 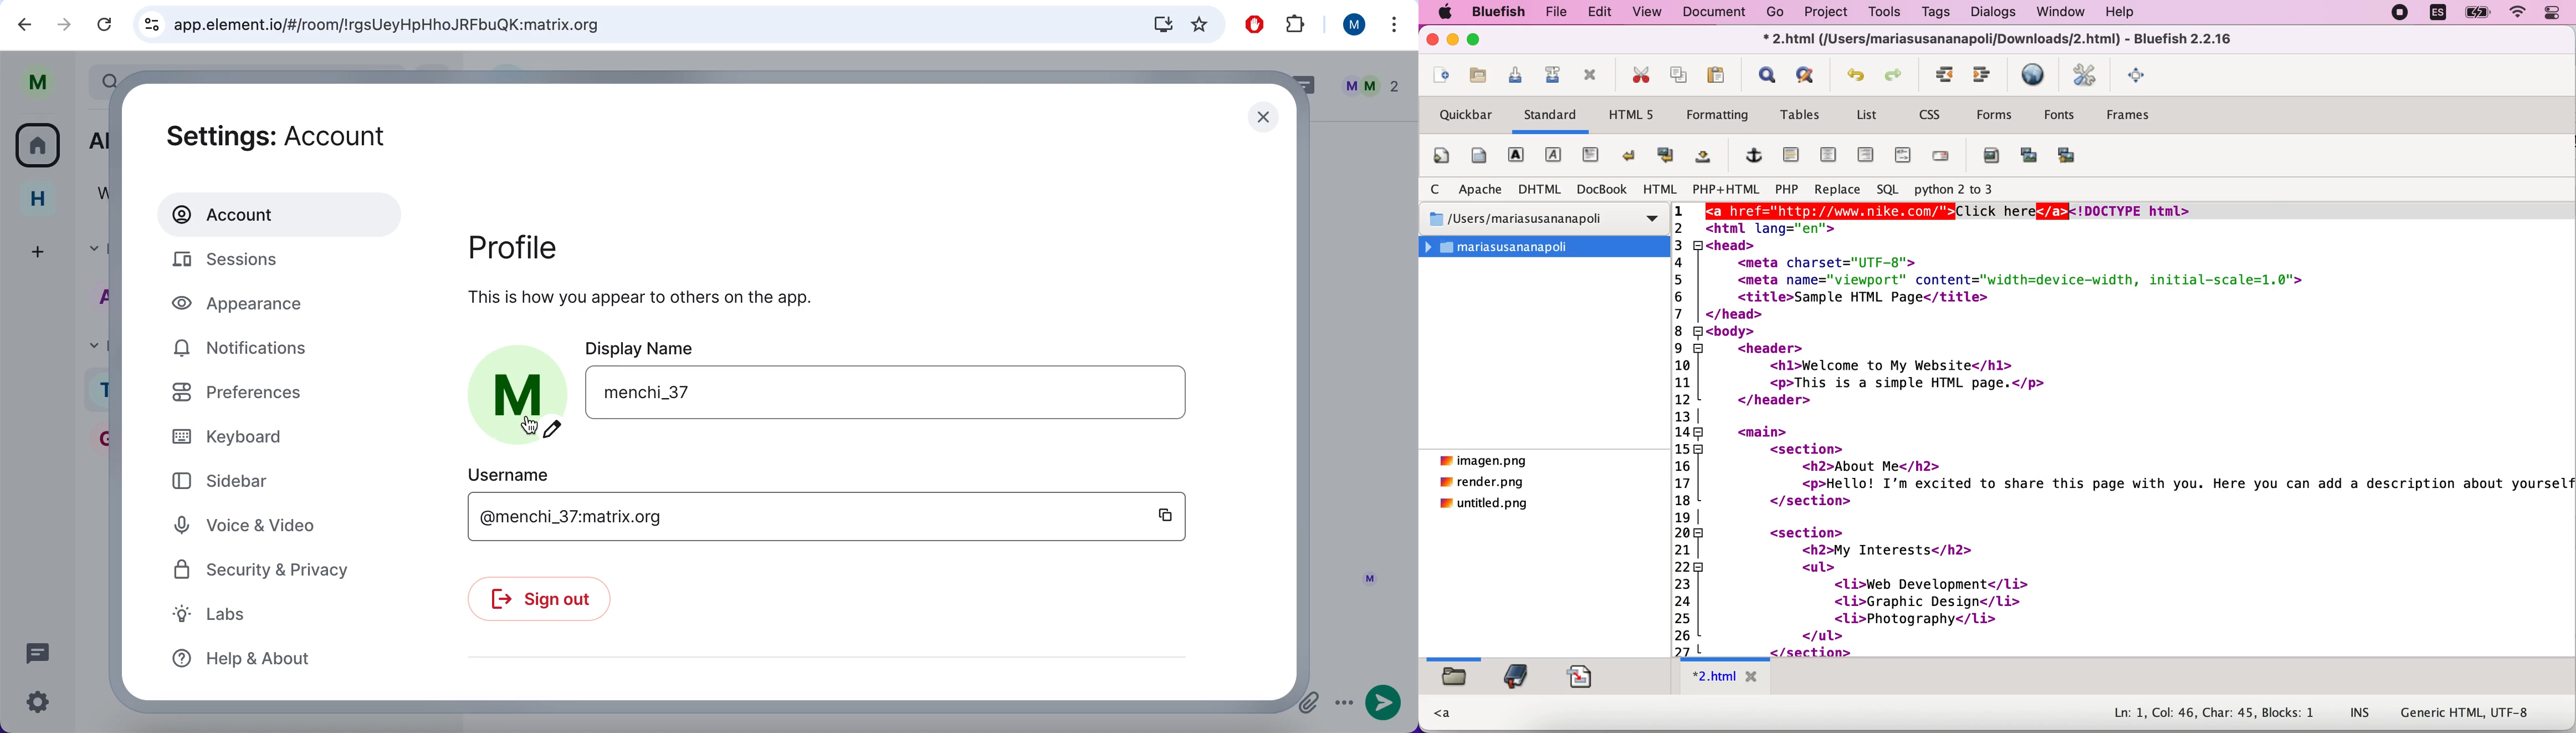 I want to click on show find bar, so click(x=1768, y=76).